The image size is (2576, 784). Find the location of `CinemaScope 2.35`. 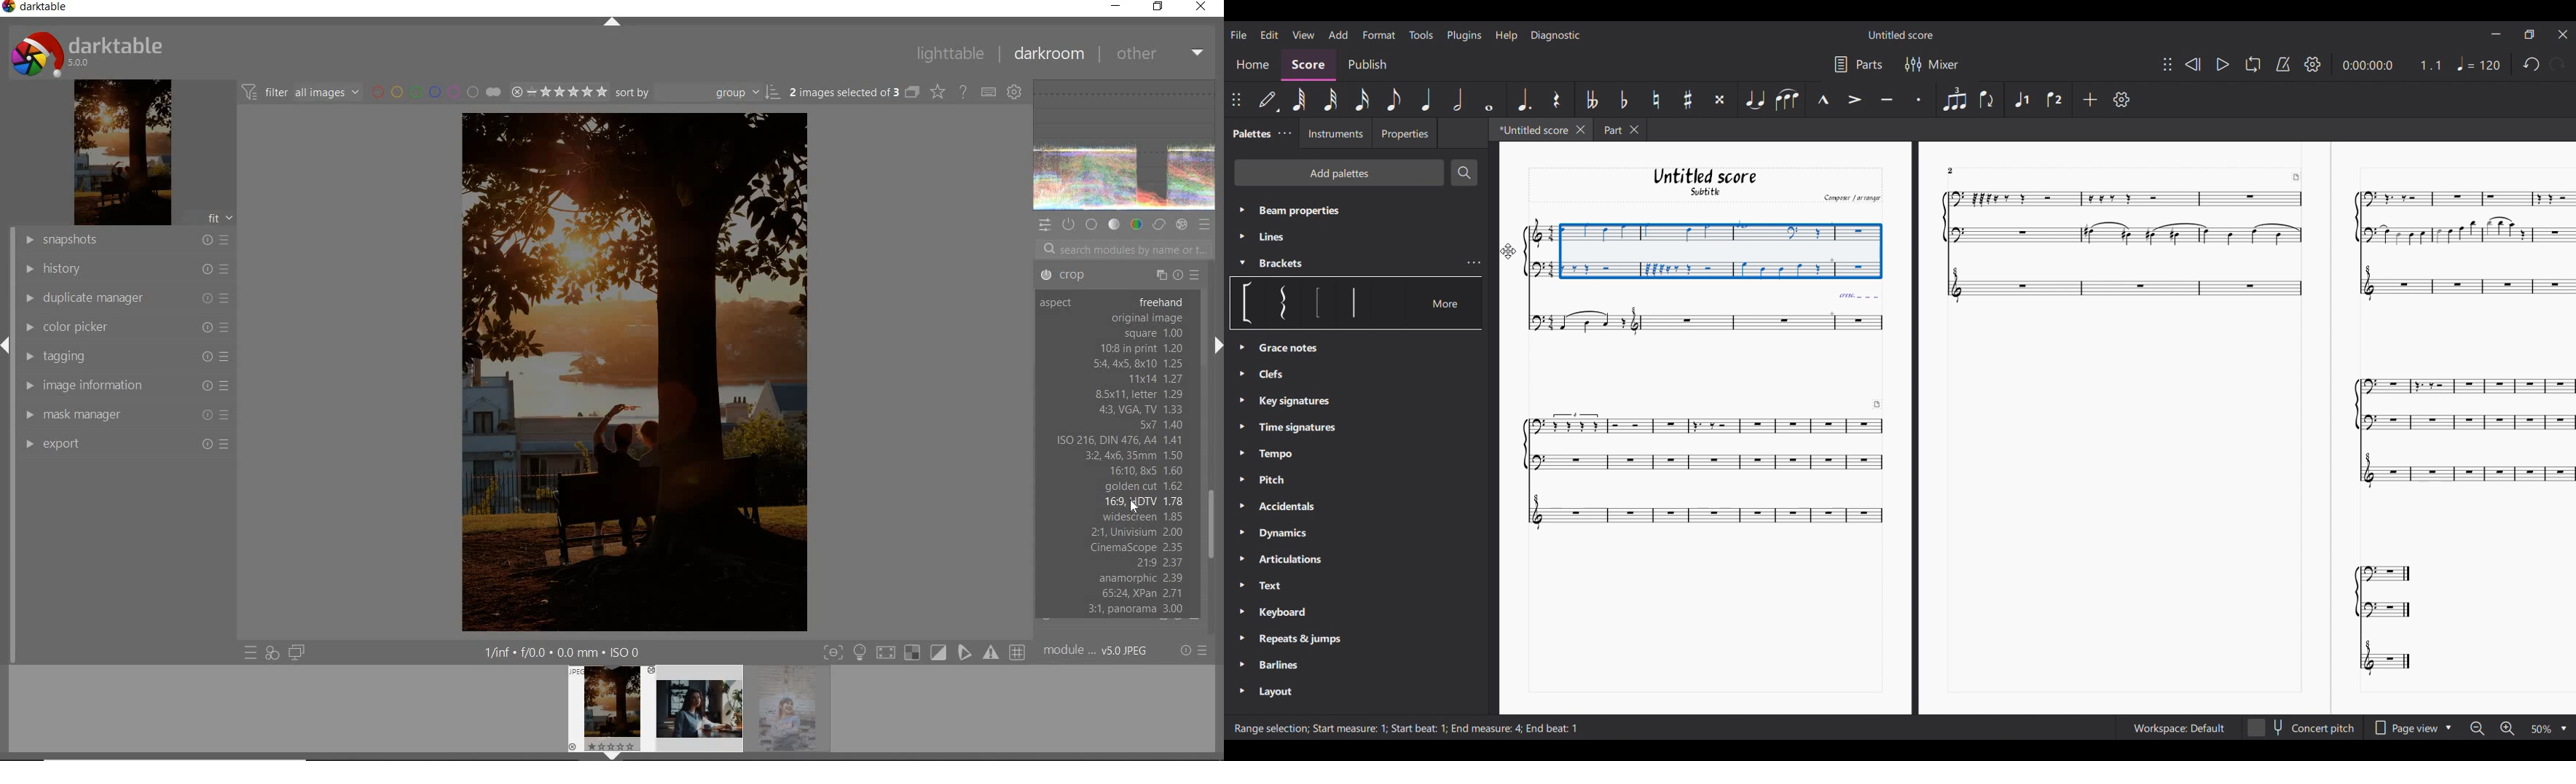

CinemaScope 2.35 is located at coordinates (1137, 547).